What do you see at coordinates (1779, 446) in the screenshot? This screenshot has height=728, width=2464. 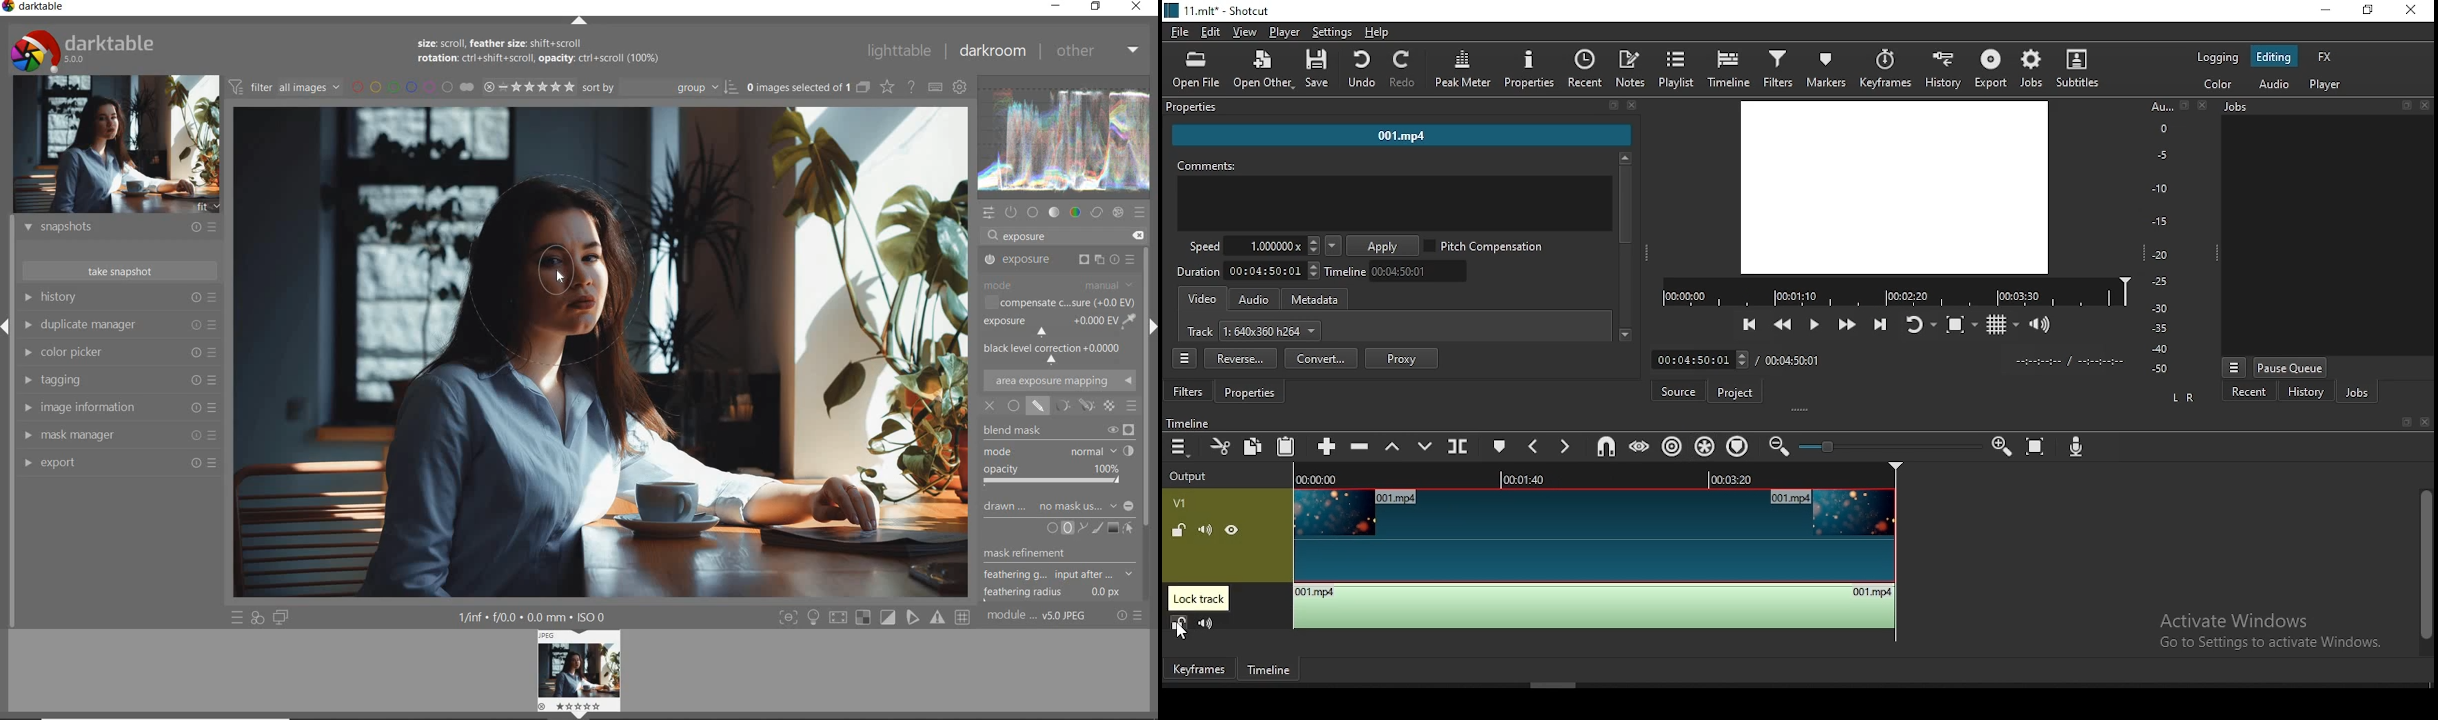 I see `zoom timeline out` at bounding box center [1779, 446].